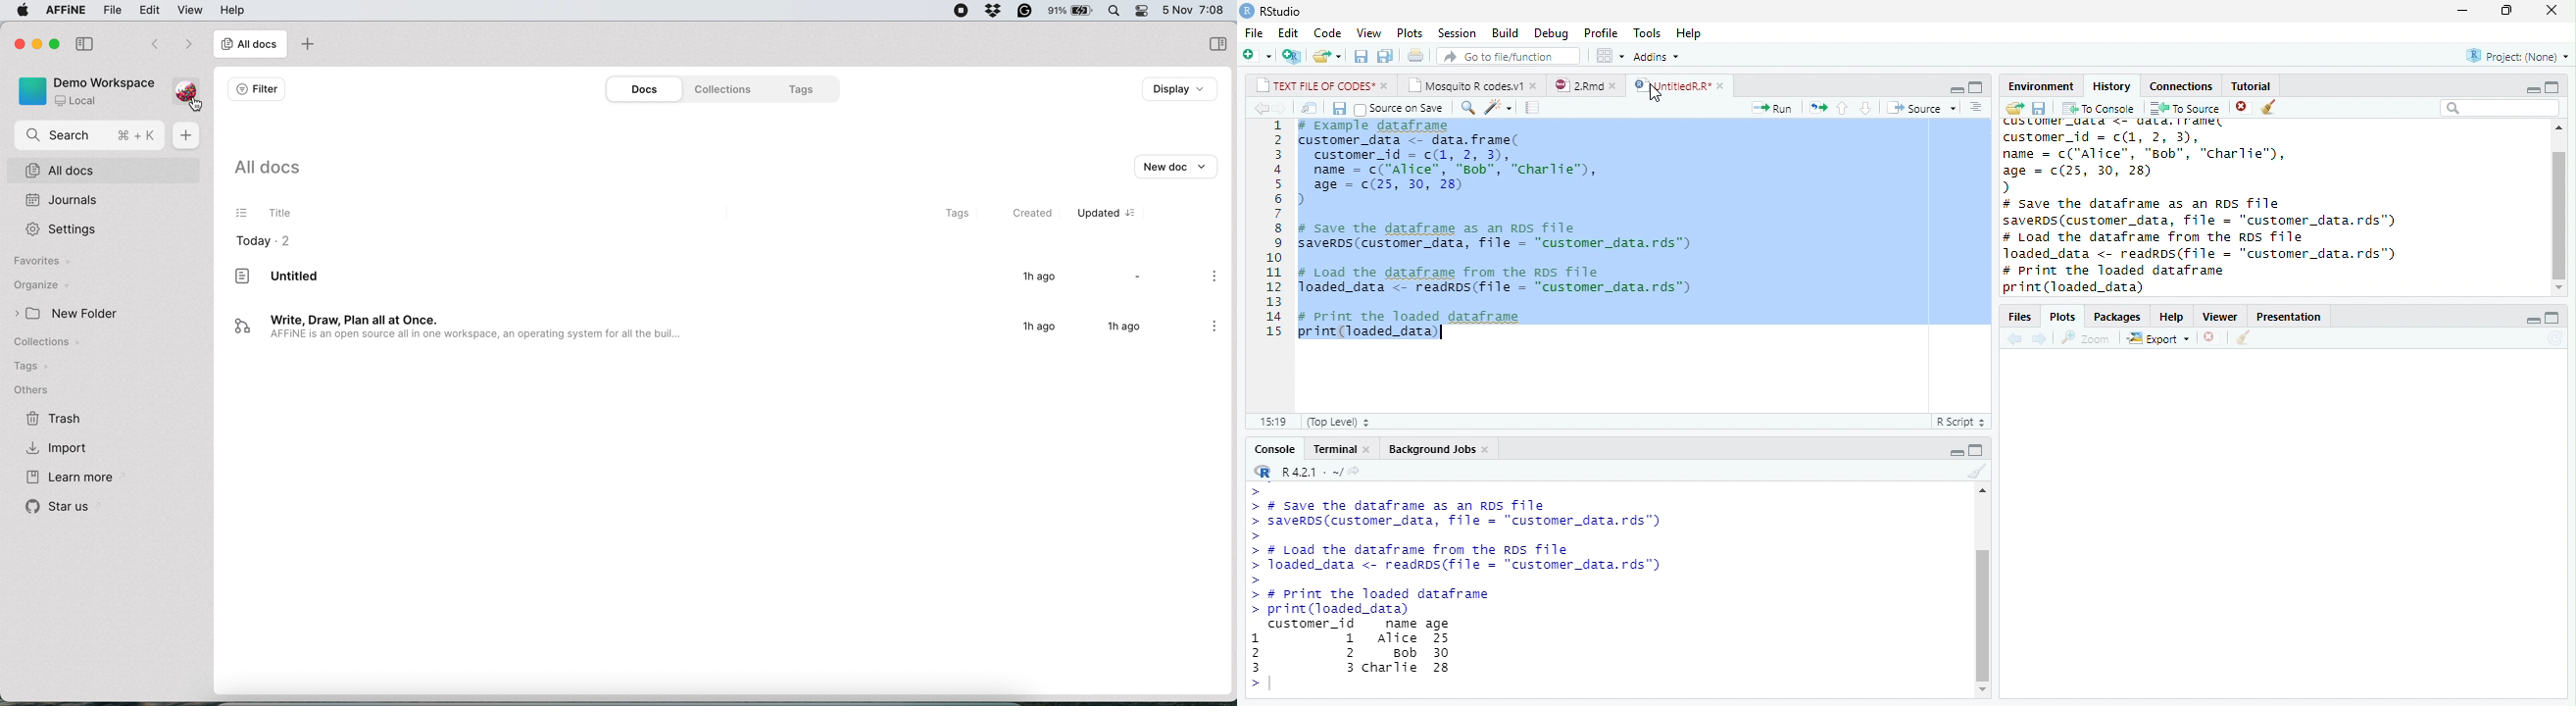 The image size is (2576, 728). What do you see at coordinates (1647, 31) in the screenshot?
I see `Tools` at bounding box center [1647, 31].